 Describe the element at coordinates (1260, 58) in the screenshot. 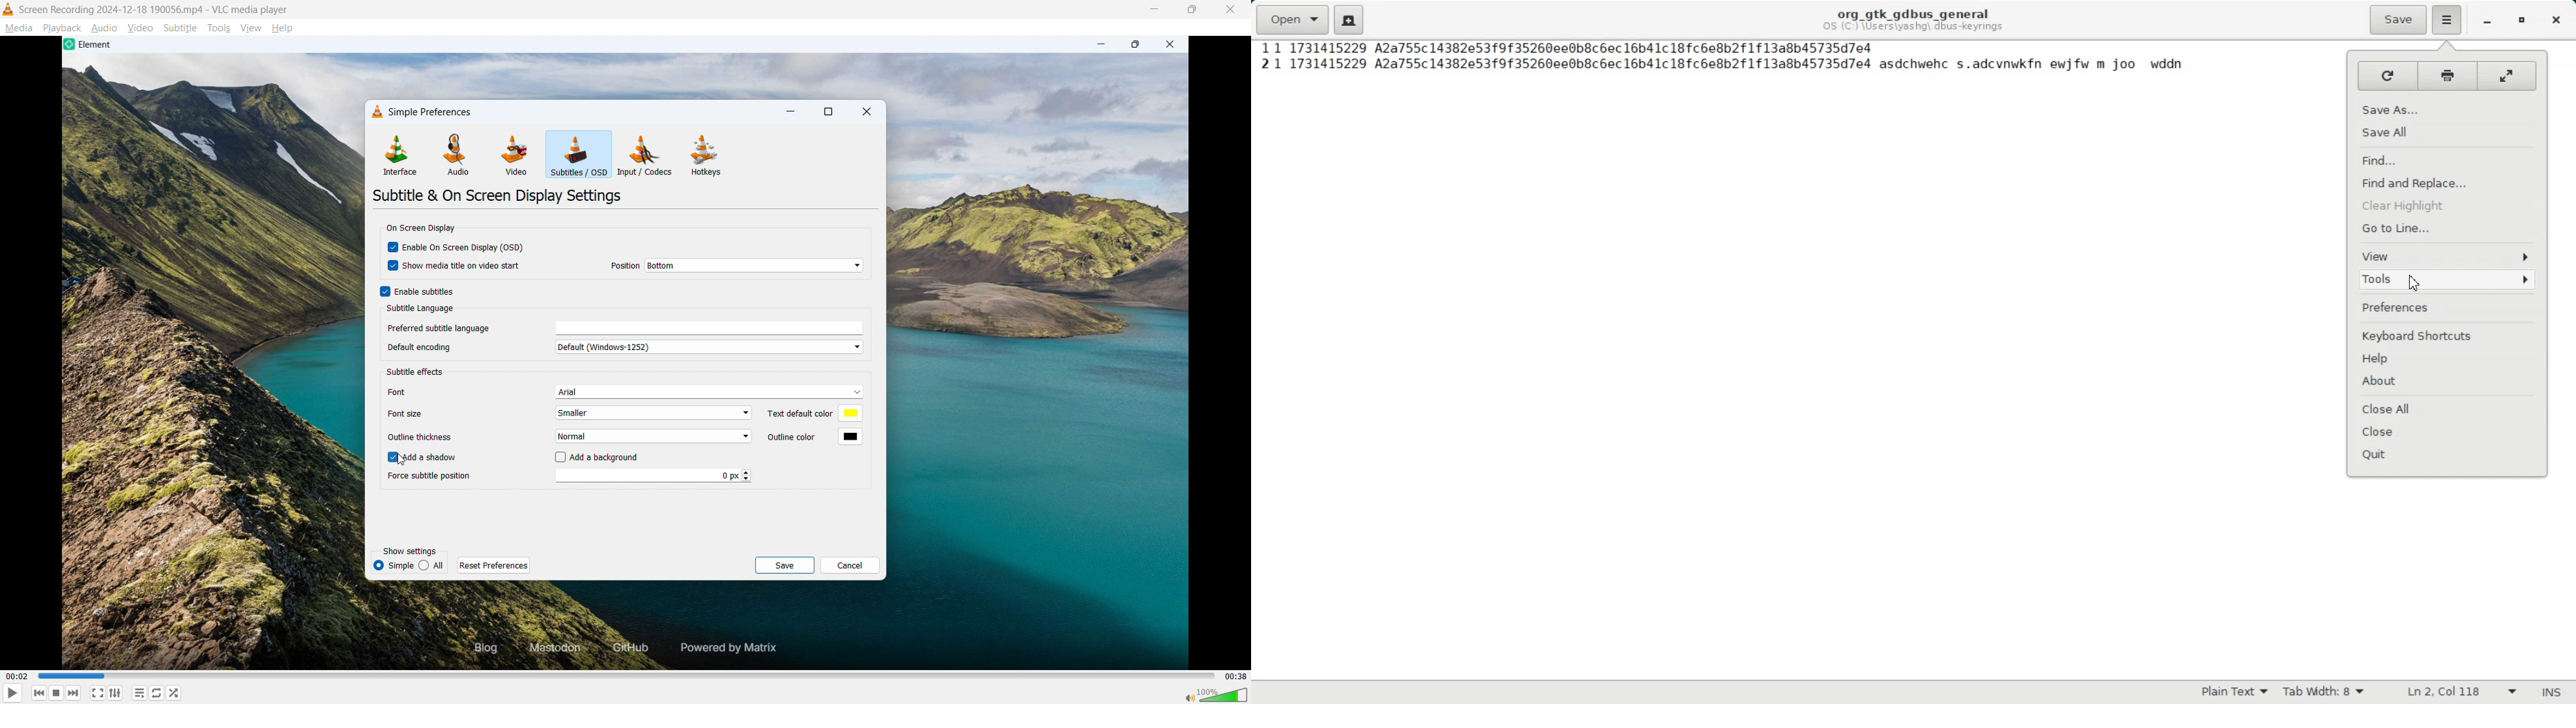

I see `Text line number` at that location.